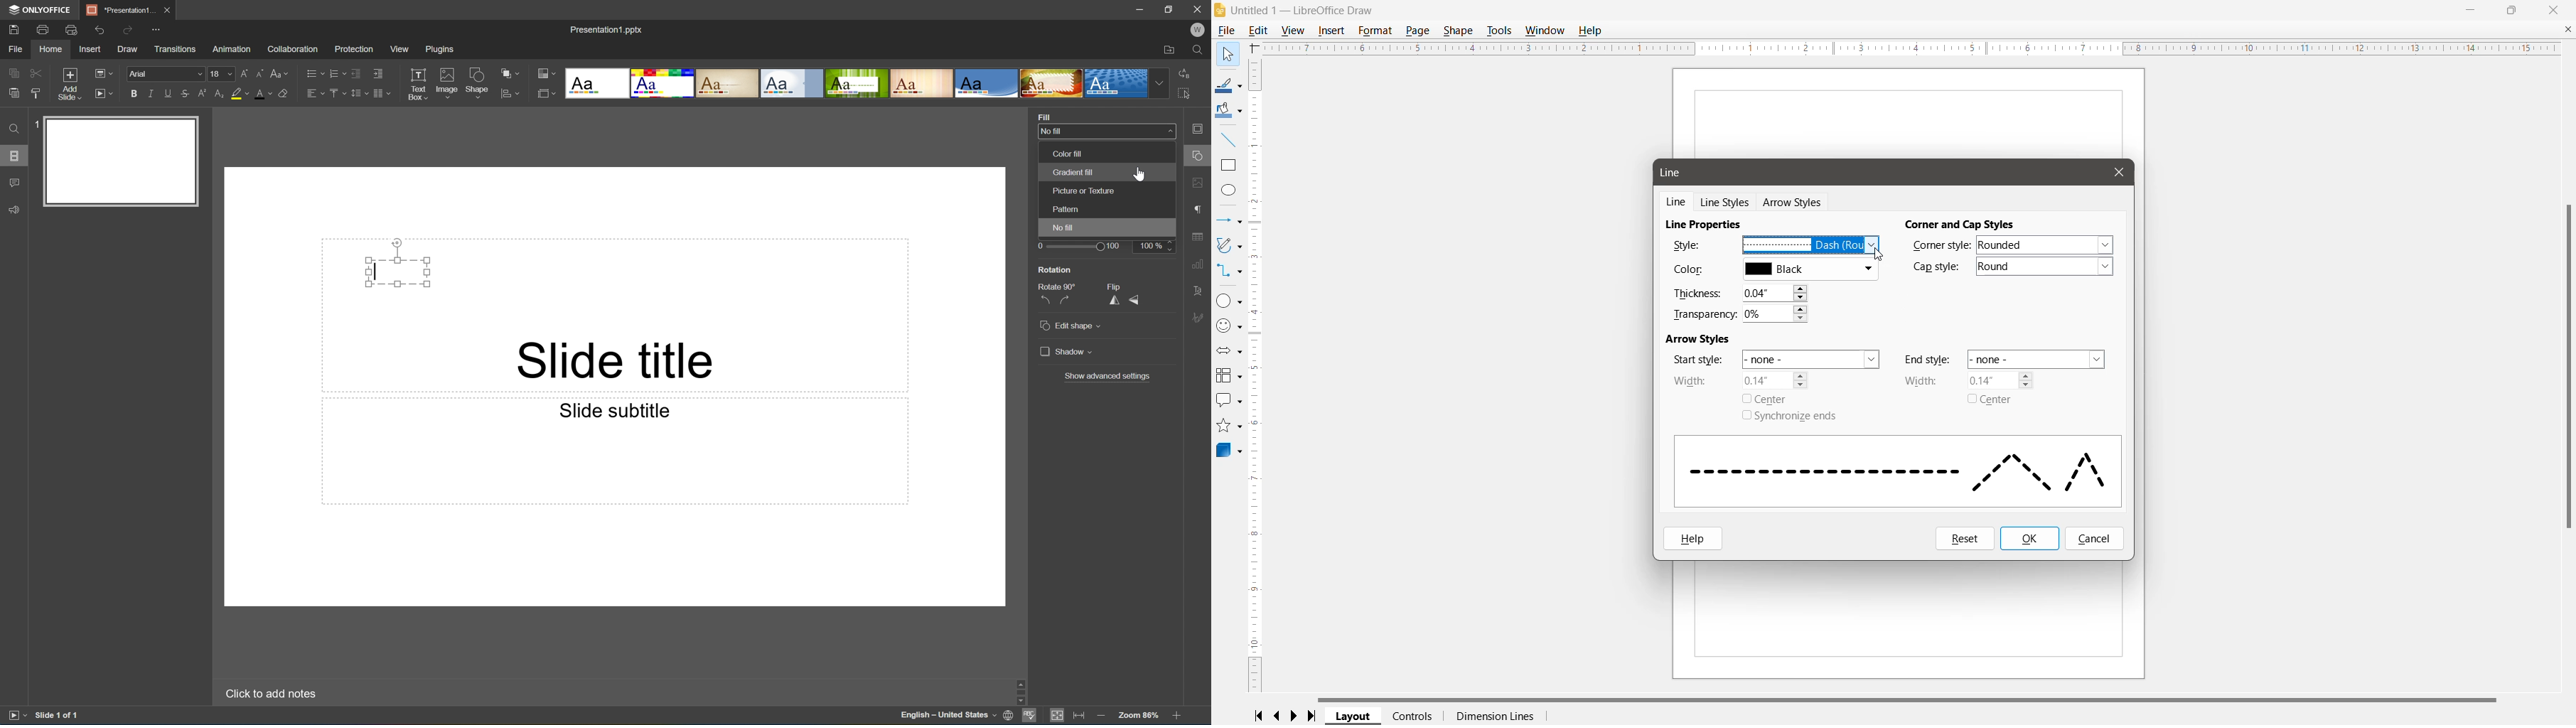 This screenshot has width=2576, height=728. What do you see at coordinates (1200, 317) in the screenshot?
I see `Signature settings` at bounding box center [1200, 317].